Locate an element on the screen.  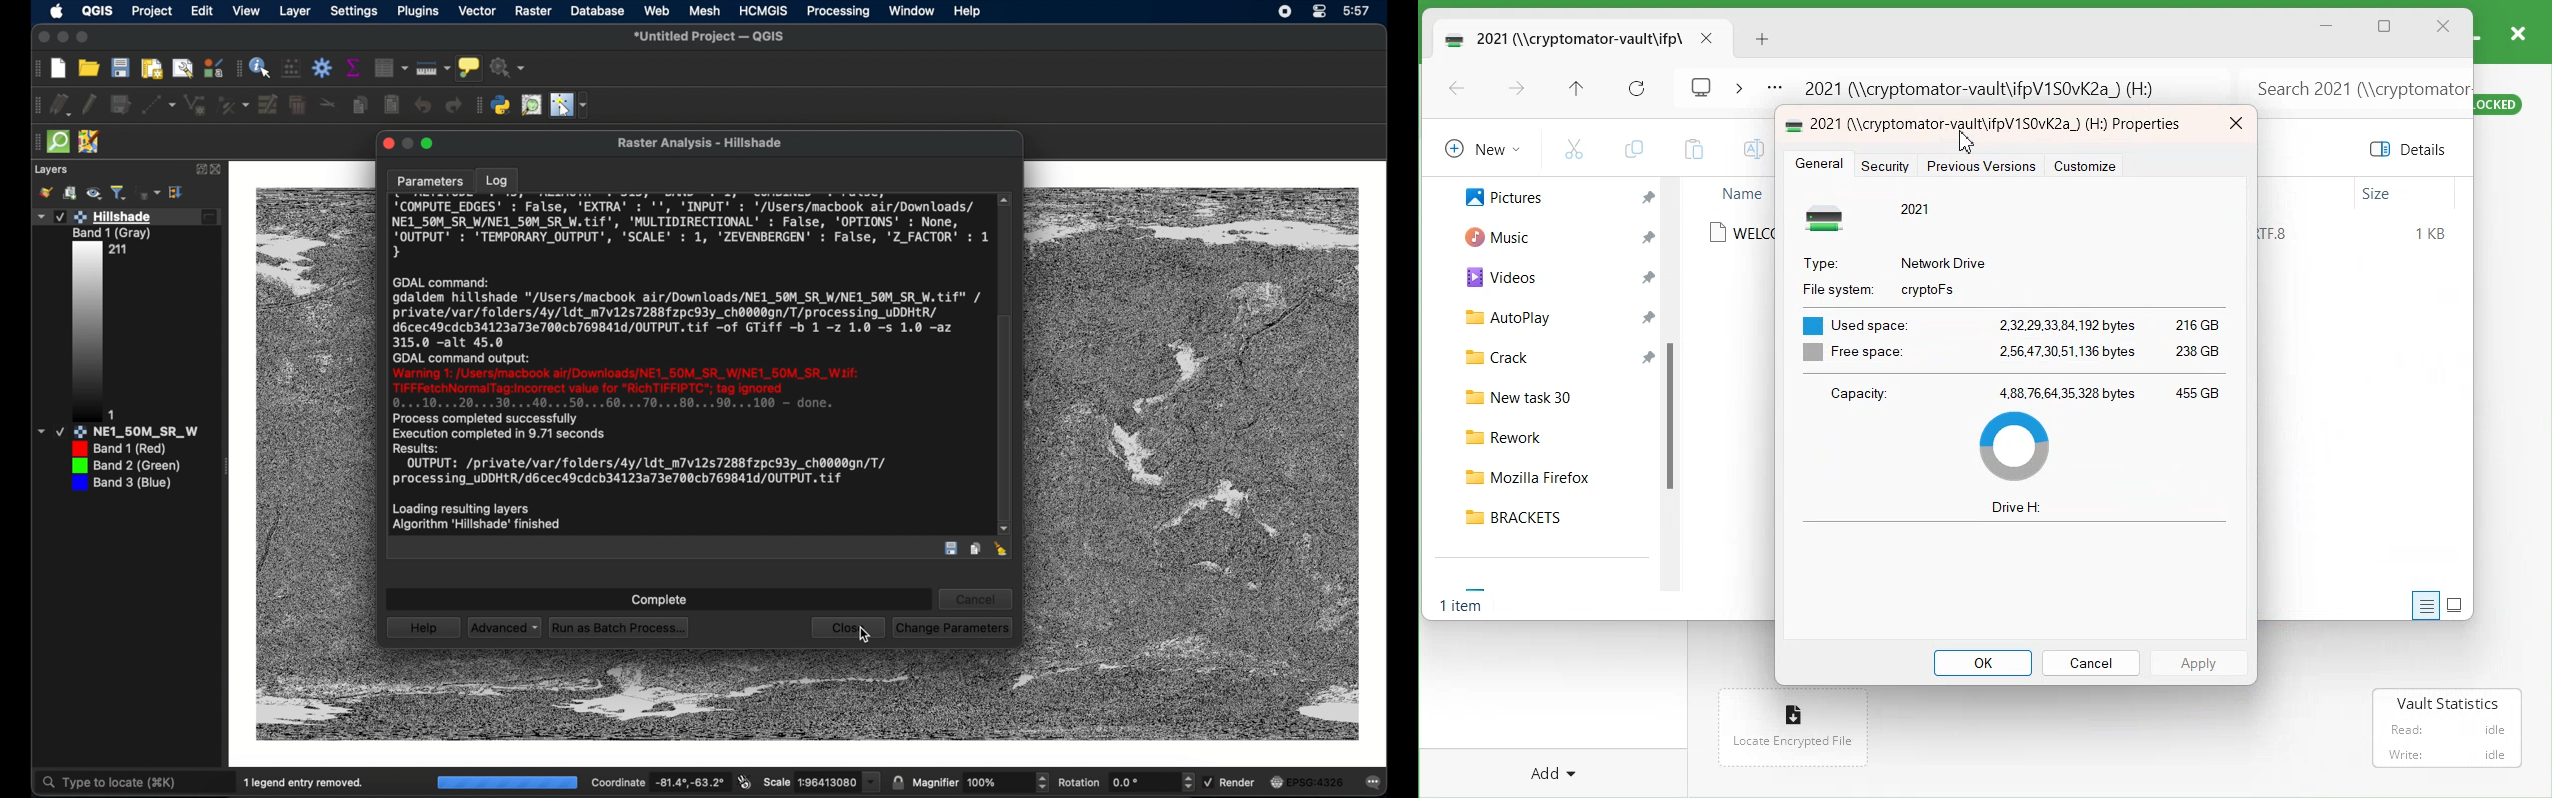
BRACKETS is located at coordinates (1549, 516).